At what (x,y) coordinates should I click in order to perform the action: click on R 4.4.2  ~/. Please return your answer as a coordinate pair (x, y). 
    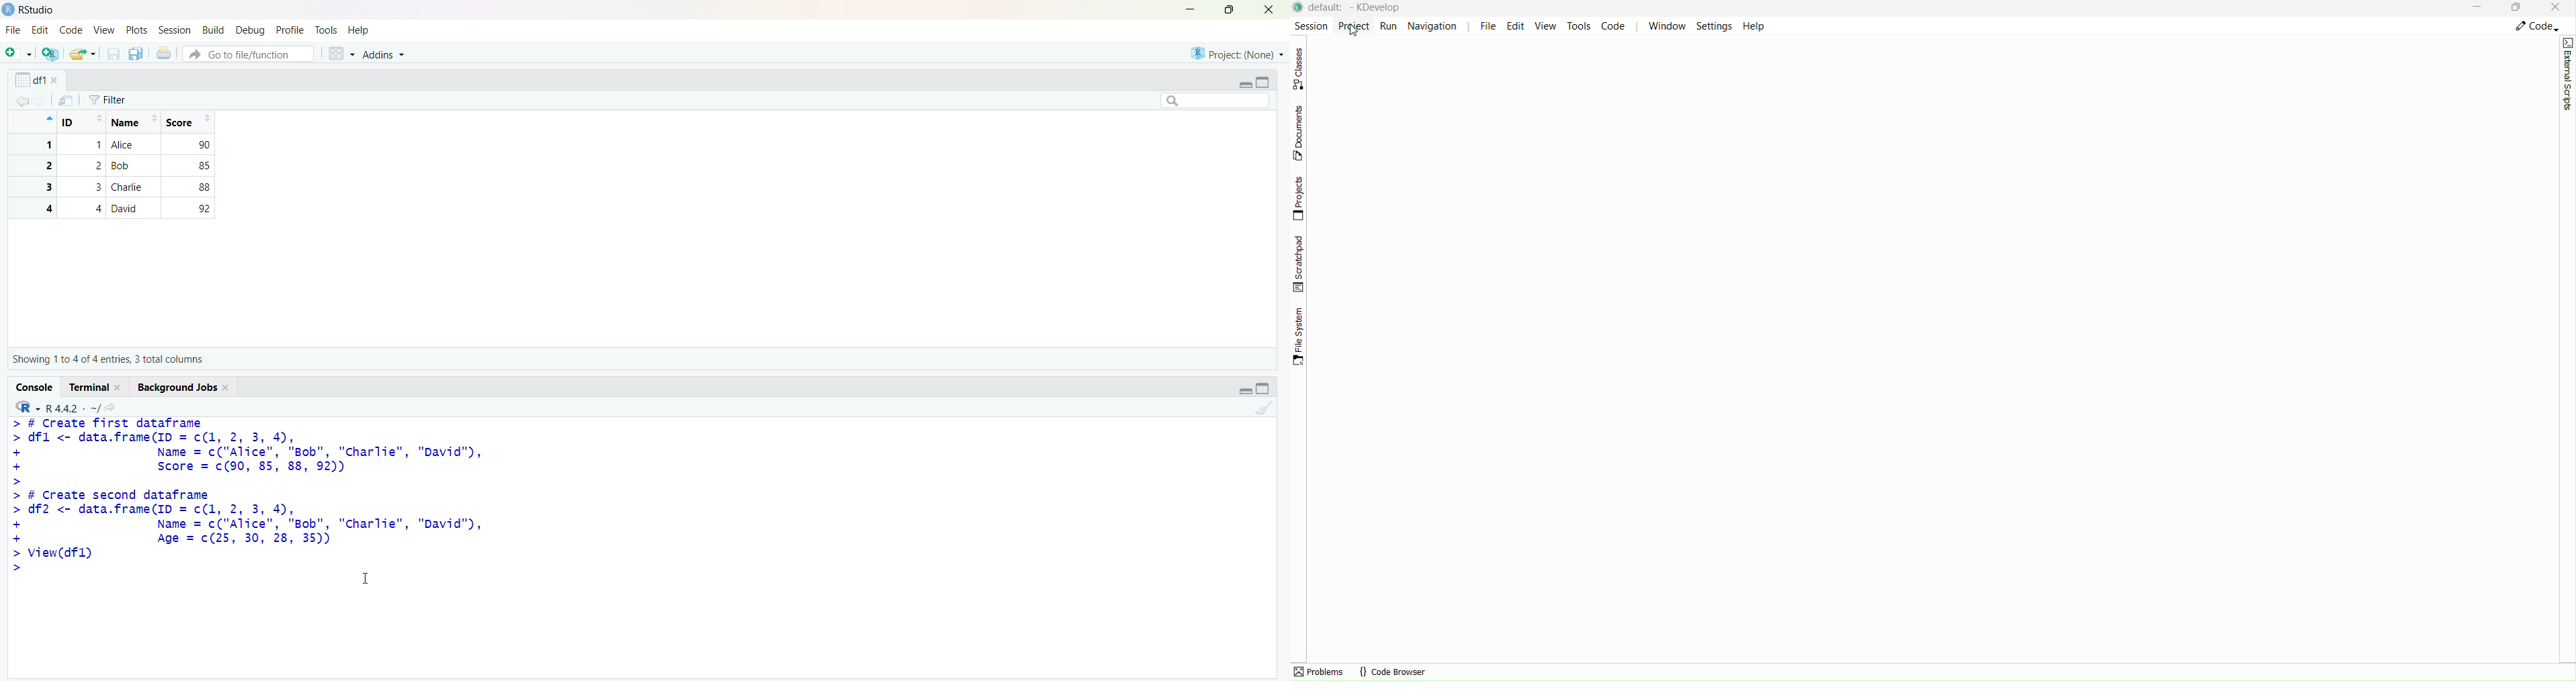
    Looking at the image, I should click on (73, 408).